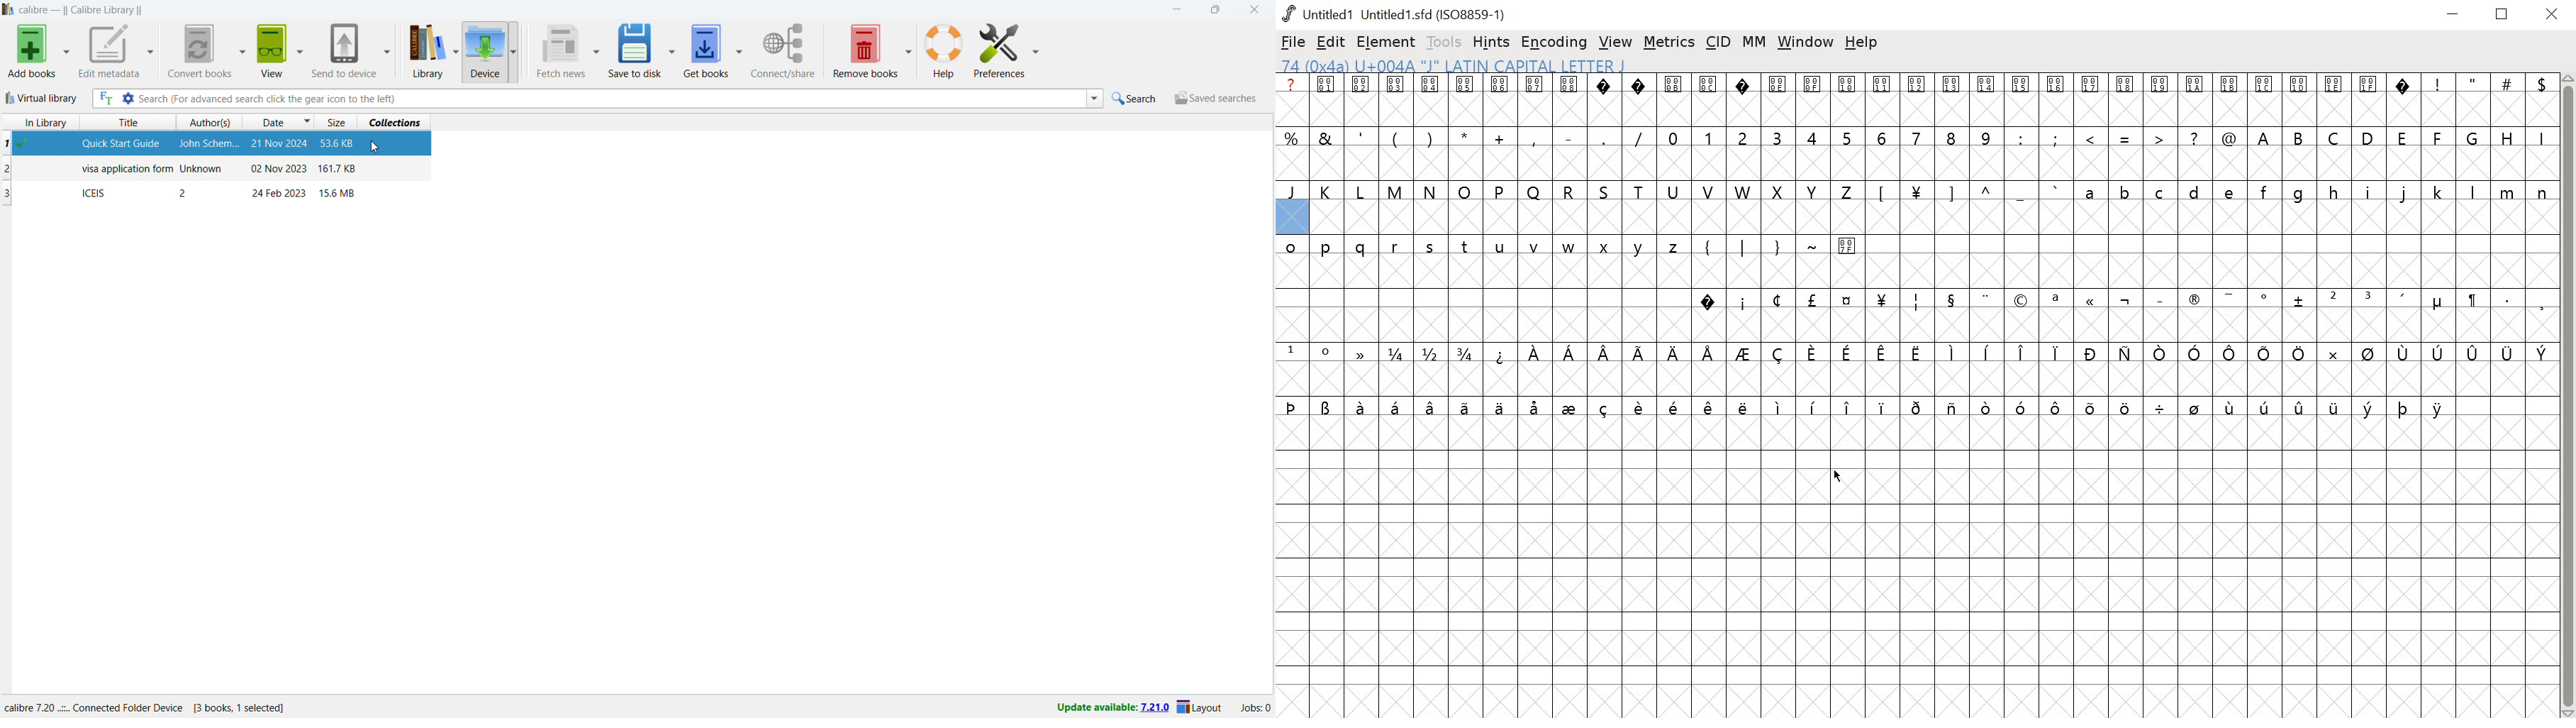  What do you see at coordinates (1332, 43) in the screenshot?
I see `EDIT` at bounding box center [1332, 43].